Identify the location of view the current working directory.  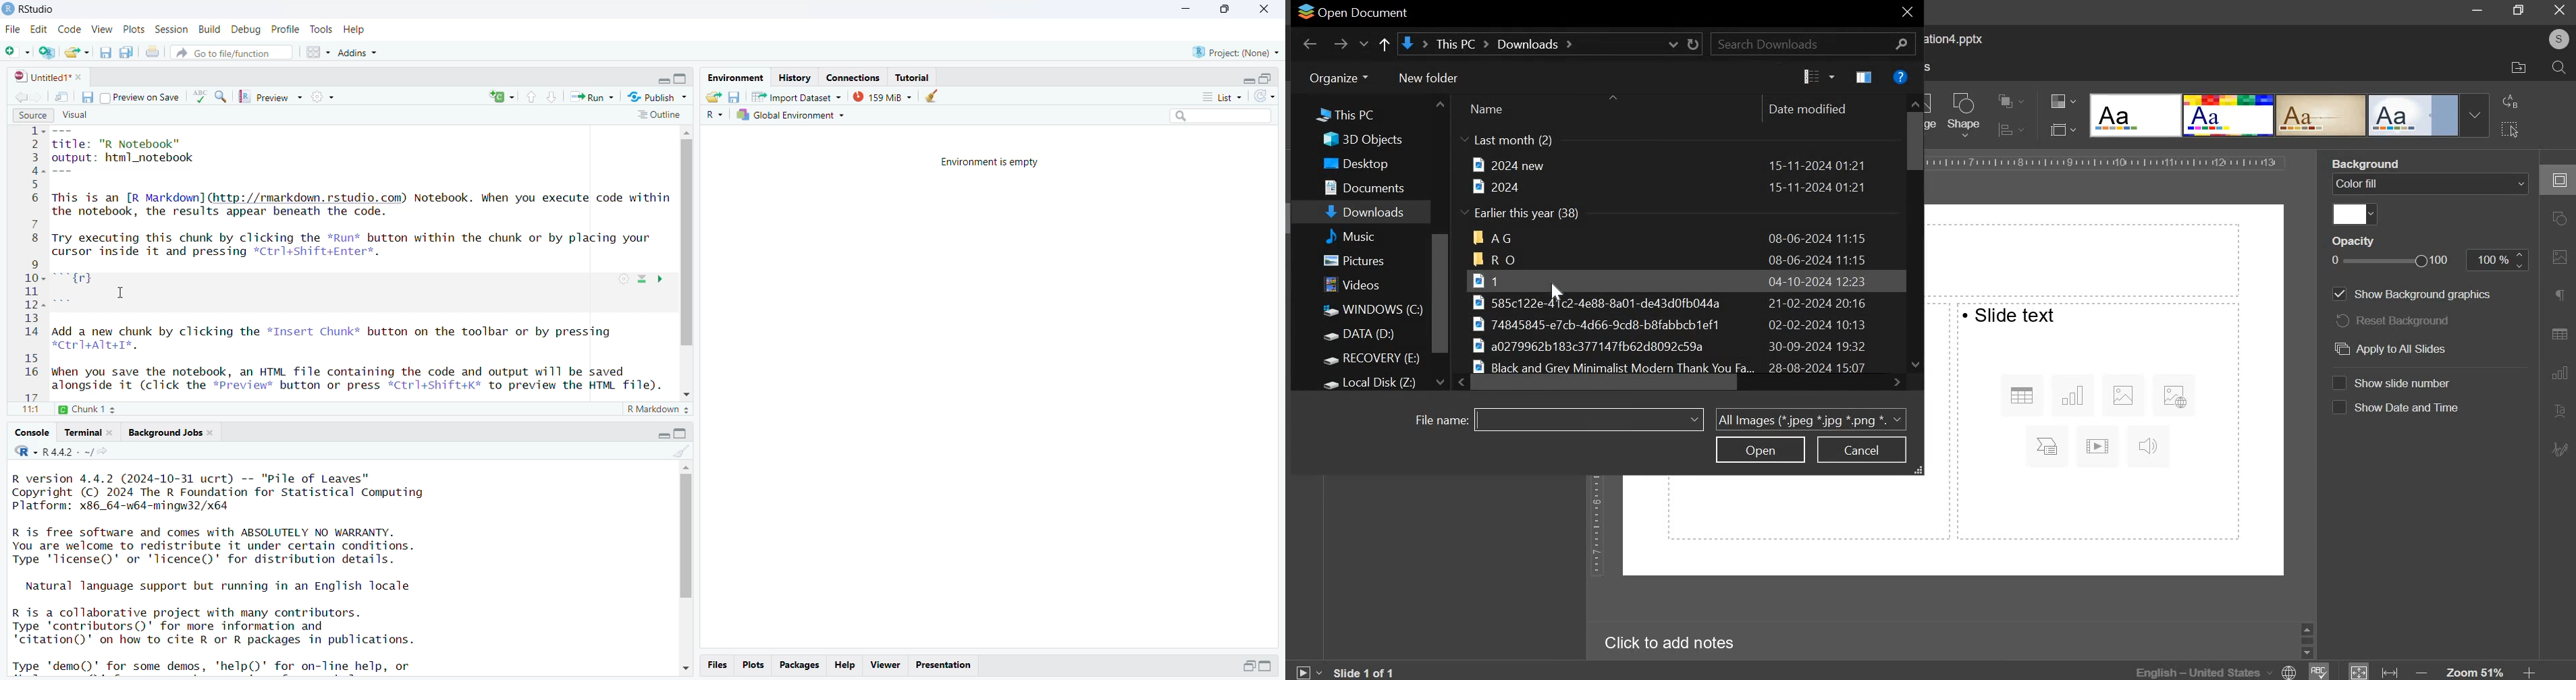
(106, 450).